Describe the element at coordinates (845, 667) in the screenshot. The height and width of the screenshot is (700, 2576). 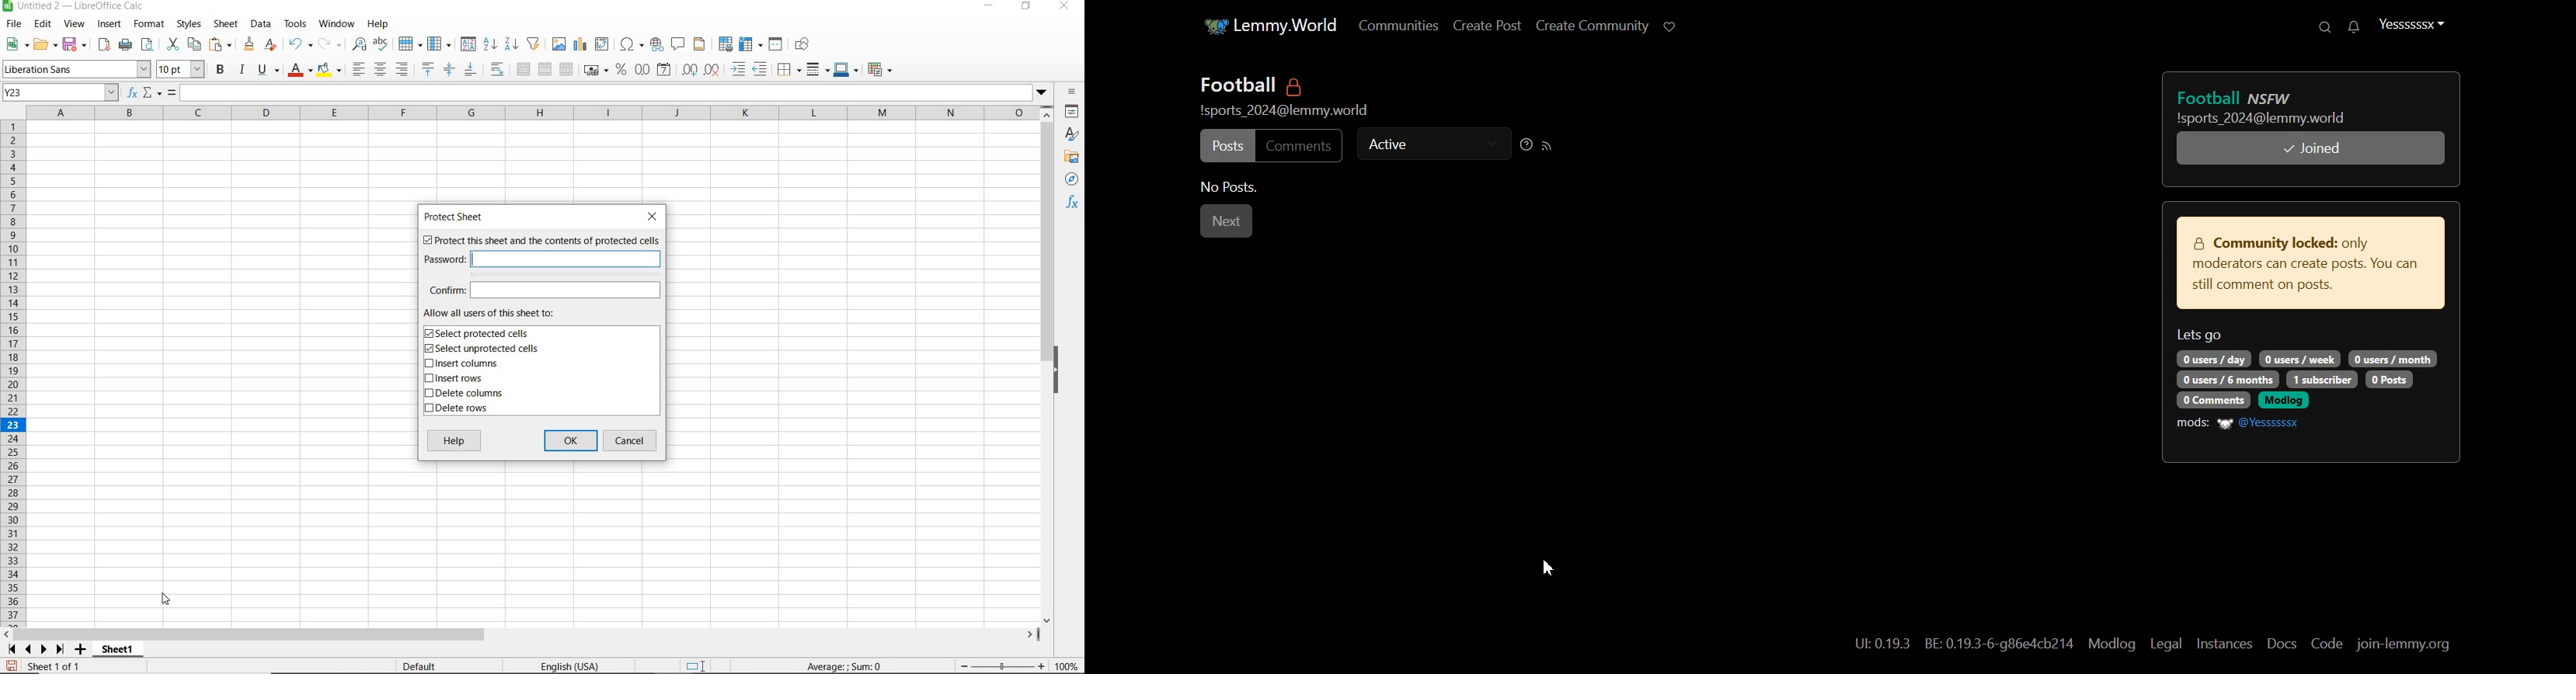
I see `FORMULA` at that location.